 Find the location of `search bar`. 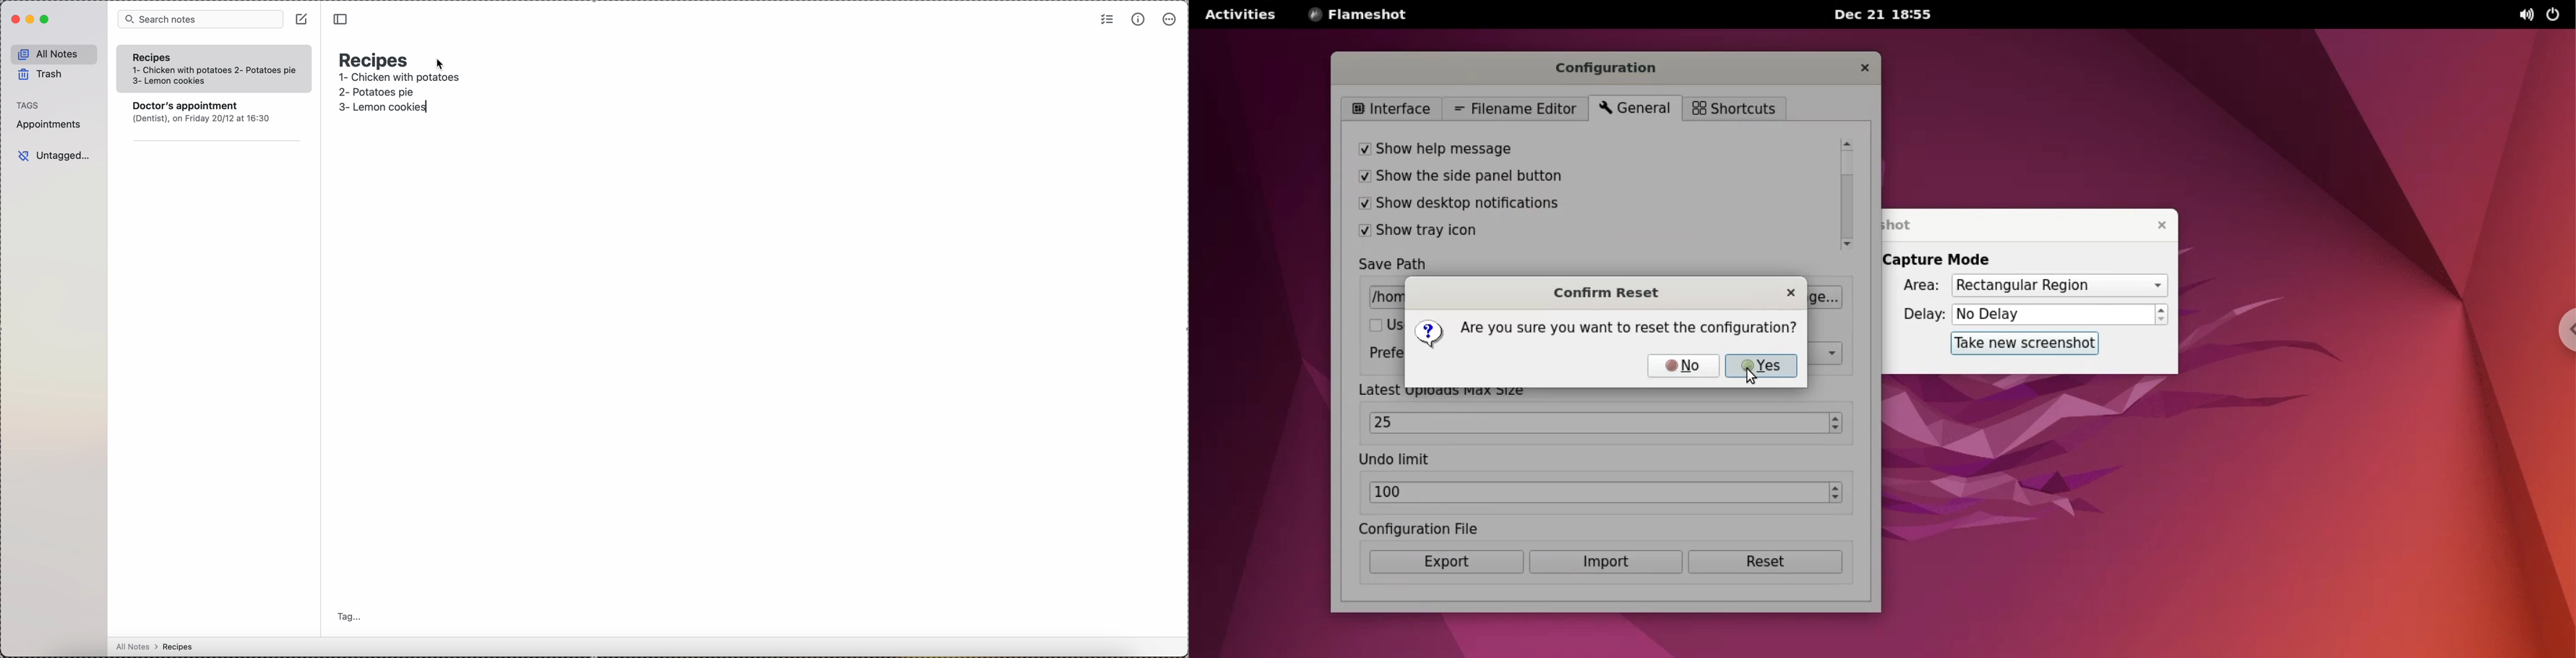

search bar is located at coordinates (200, 19).